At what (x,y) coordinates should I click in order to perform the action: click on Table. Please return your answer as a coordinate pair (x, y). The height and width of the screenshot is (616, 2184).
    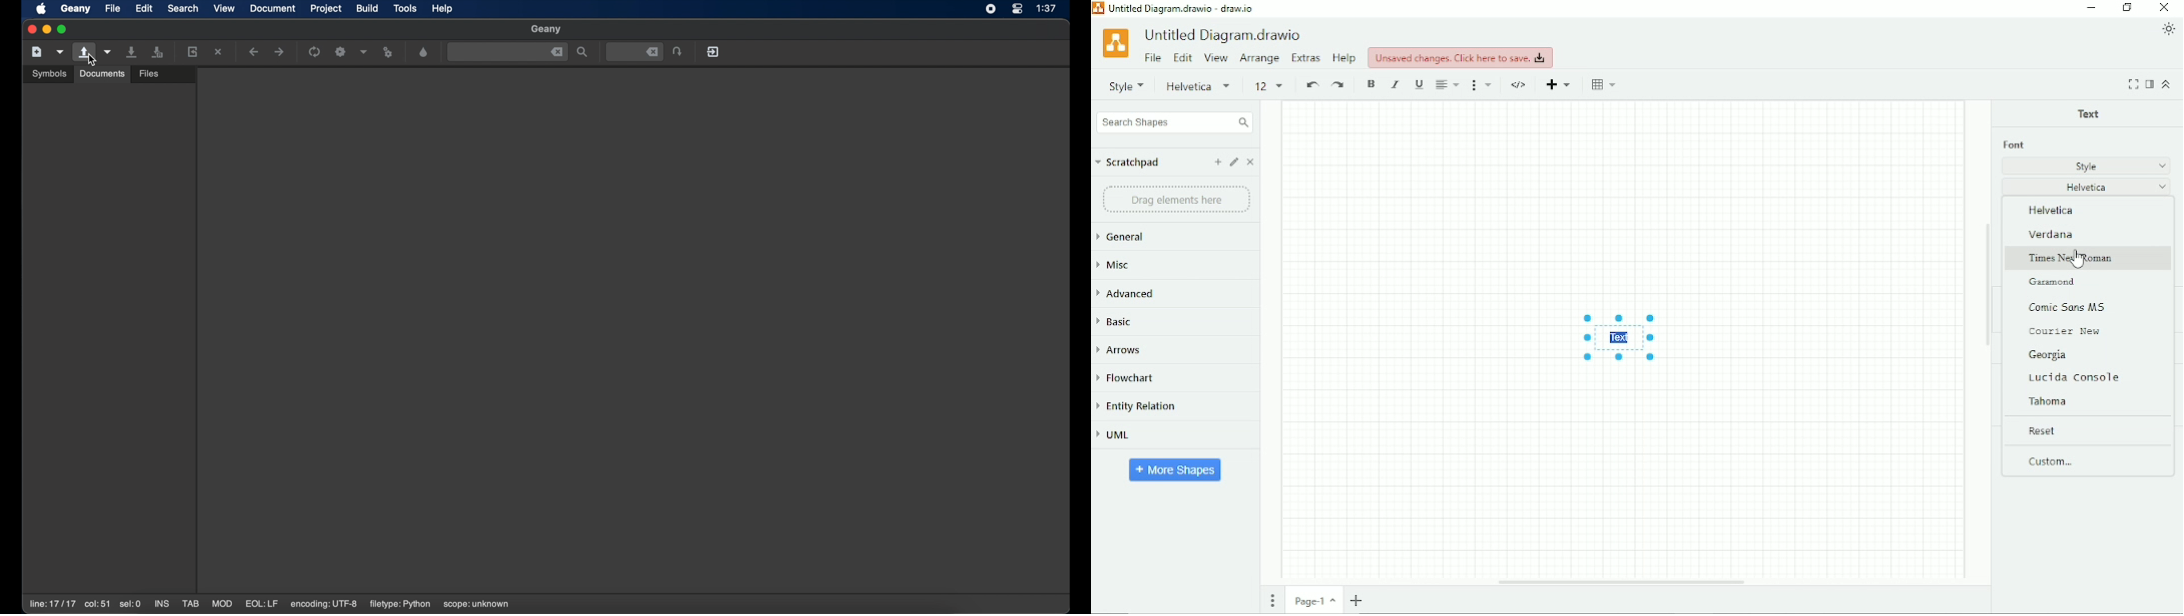
    Looking at the image, I should click on (1603, 84).